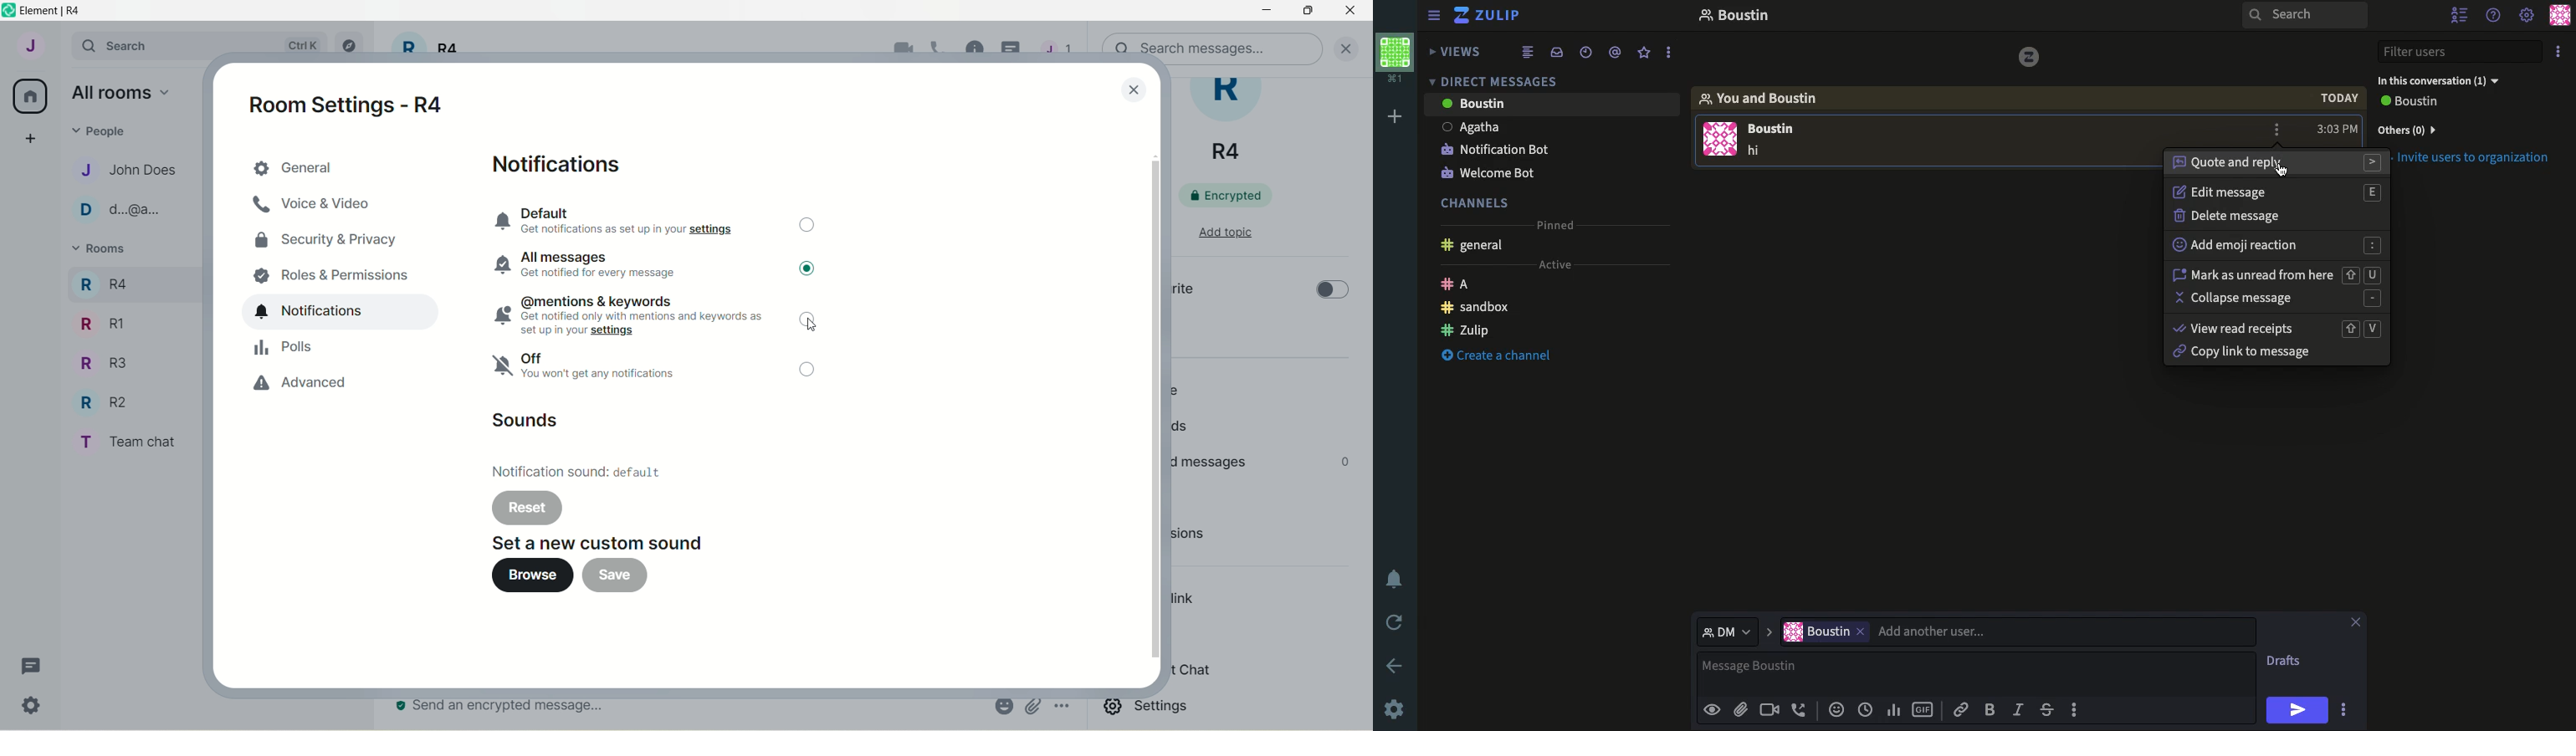 Image resolution: width=2576 pixels, height=756 pixels. What do you see at coordinates (1477, 201) in the screenshot?
I see `Channels` at bounding box center [1477, 201].